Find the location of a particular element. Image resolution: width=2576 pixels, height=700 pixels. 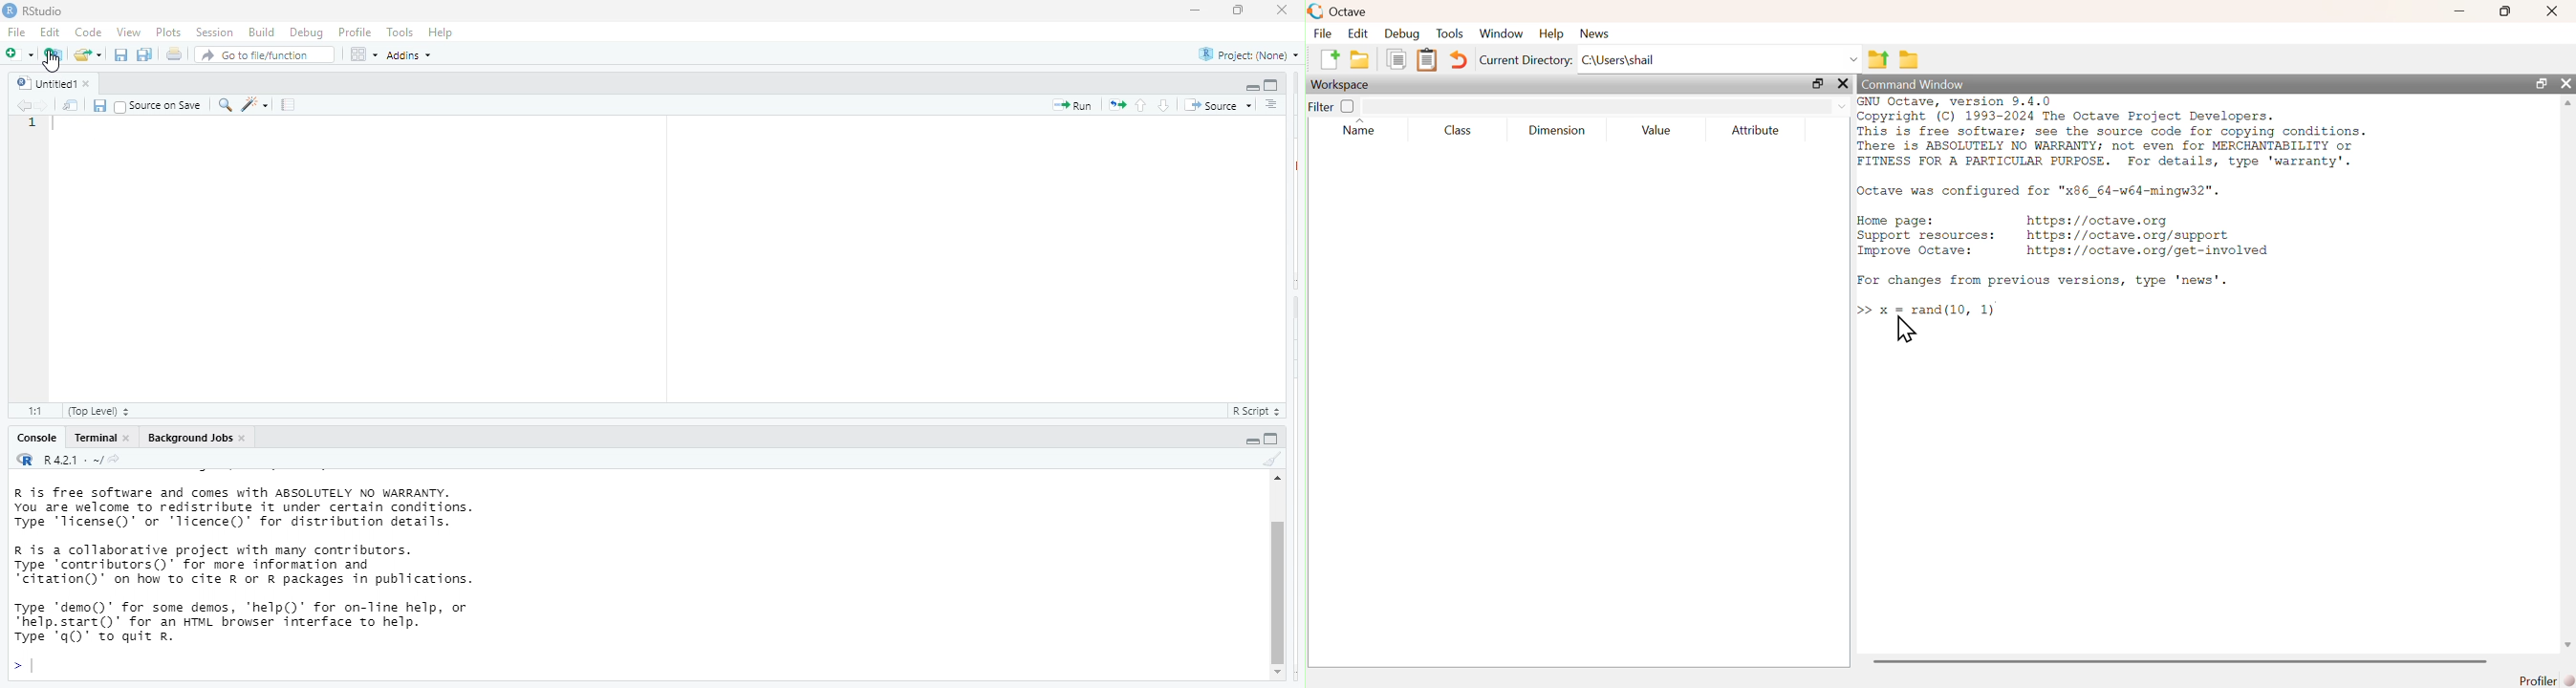

typing cursor is located at coordinates (58, 128).